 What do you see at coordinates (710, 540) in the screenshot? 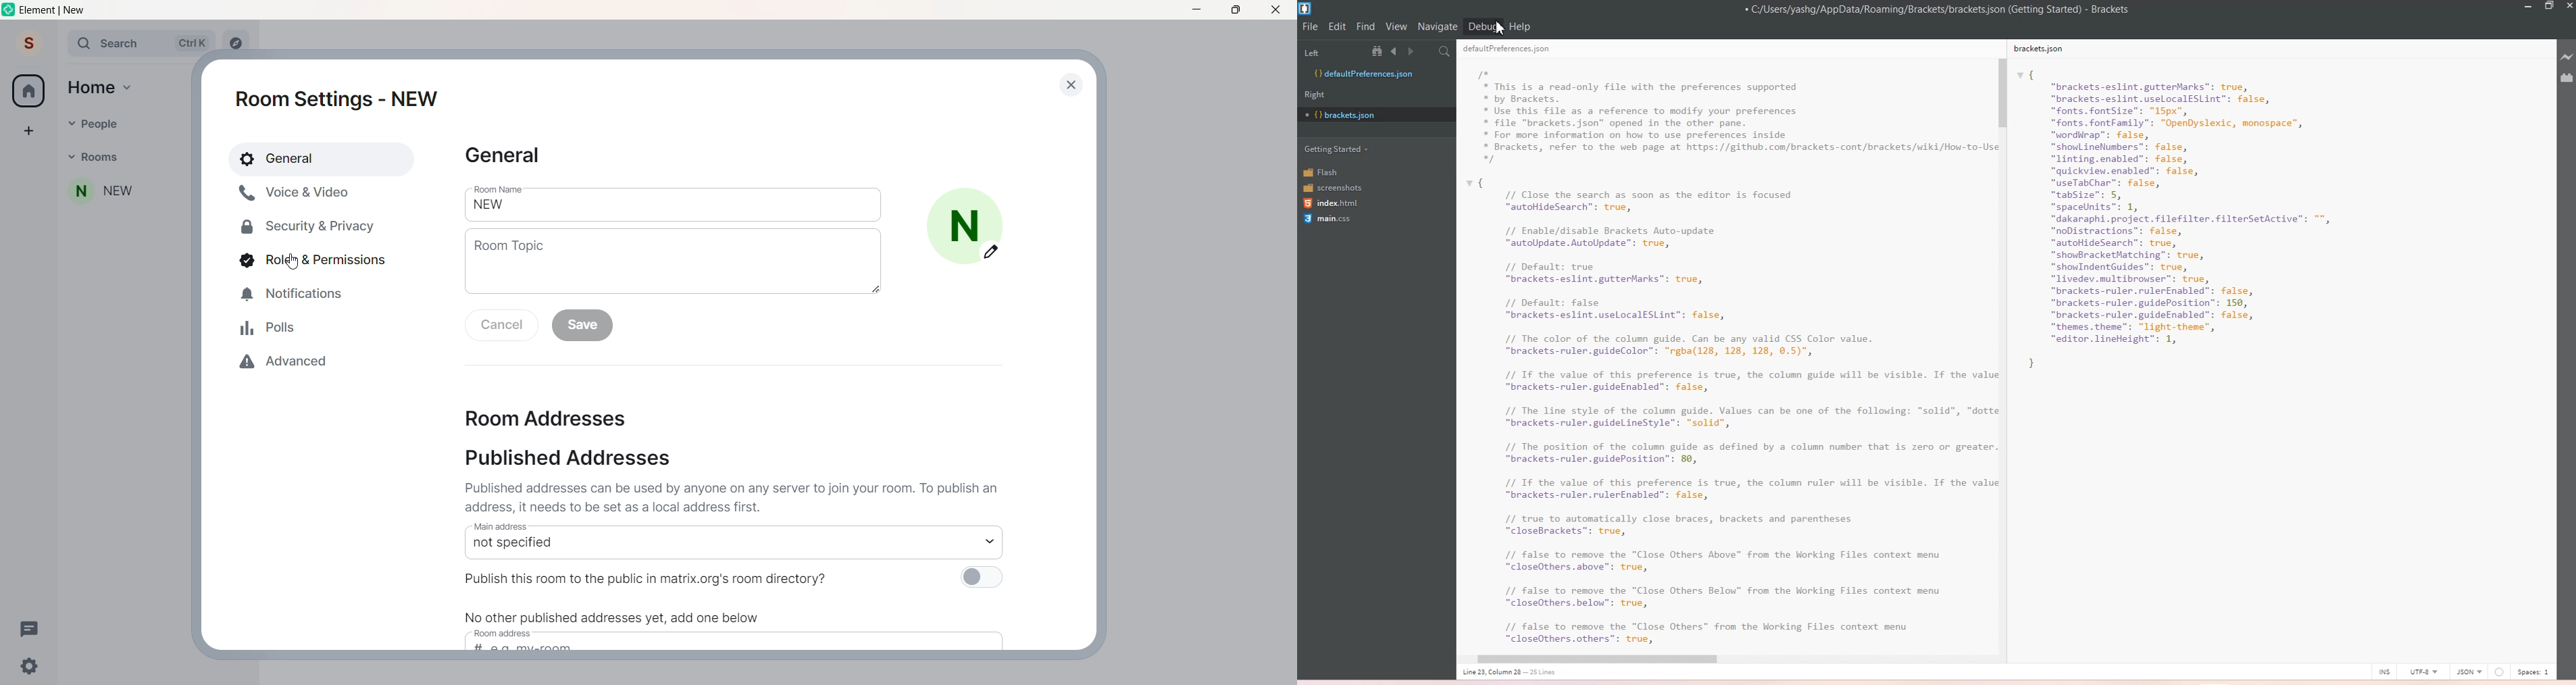
I see `main address` at bounding box center [710, 540].